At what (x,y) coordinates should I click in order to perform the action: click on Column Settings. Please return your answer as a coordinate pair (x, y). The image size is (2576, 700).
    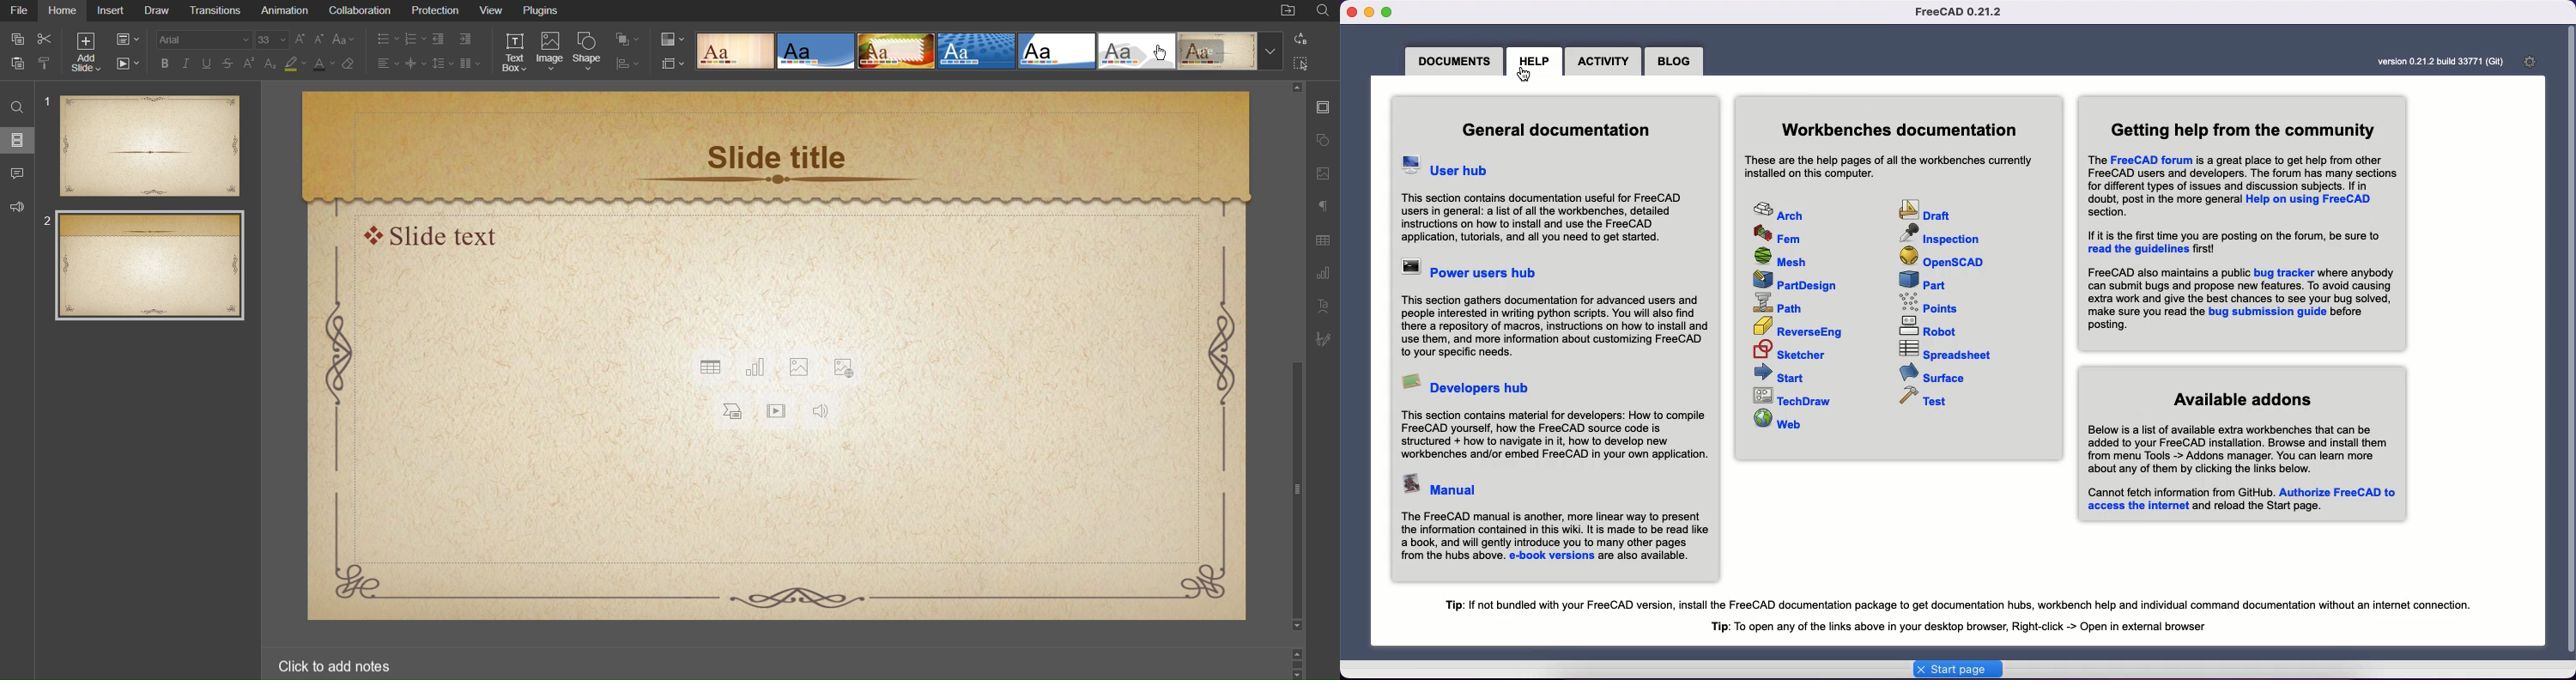
    Looking at the image, I should click on (470, 64).